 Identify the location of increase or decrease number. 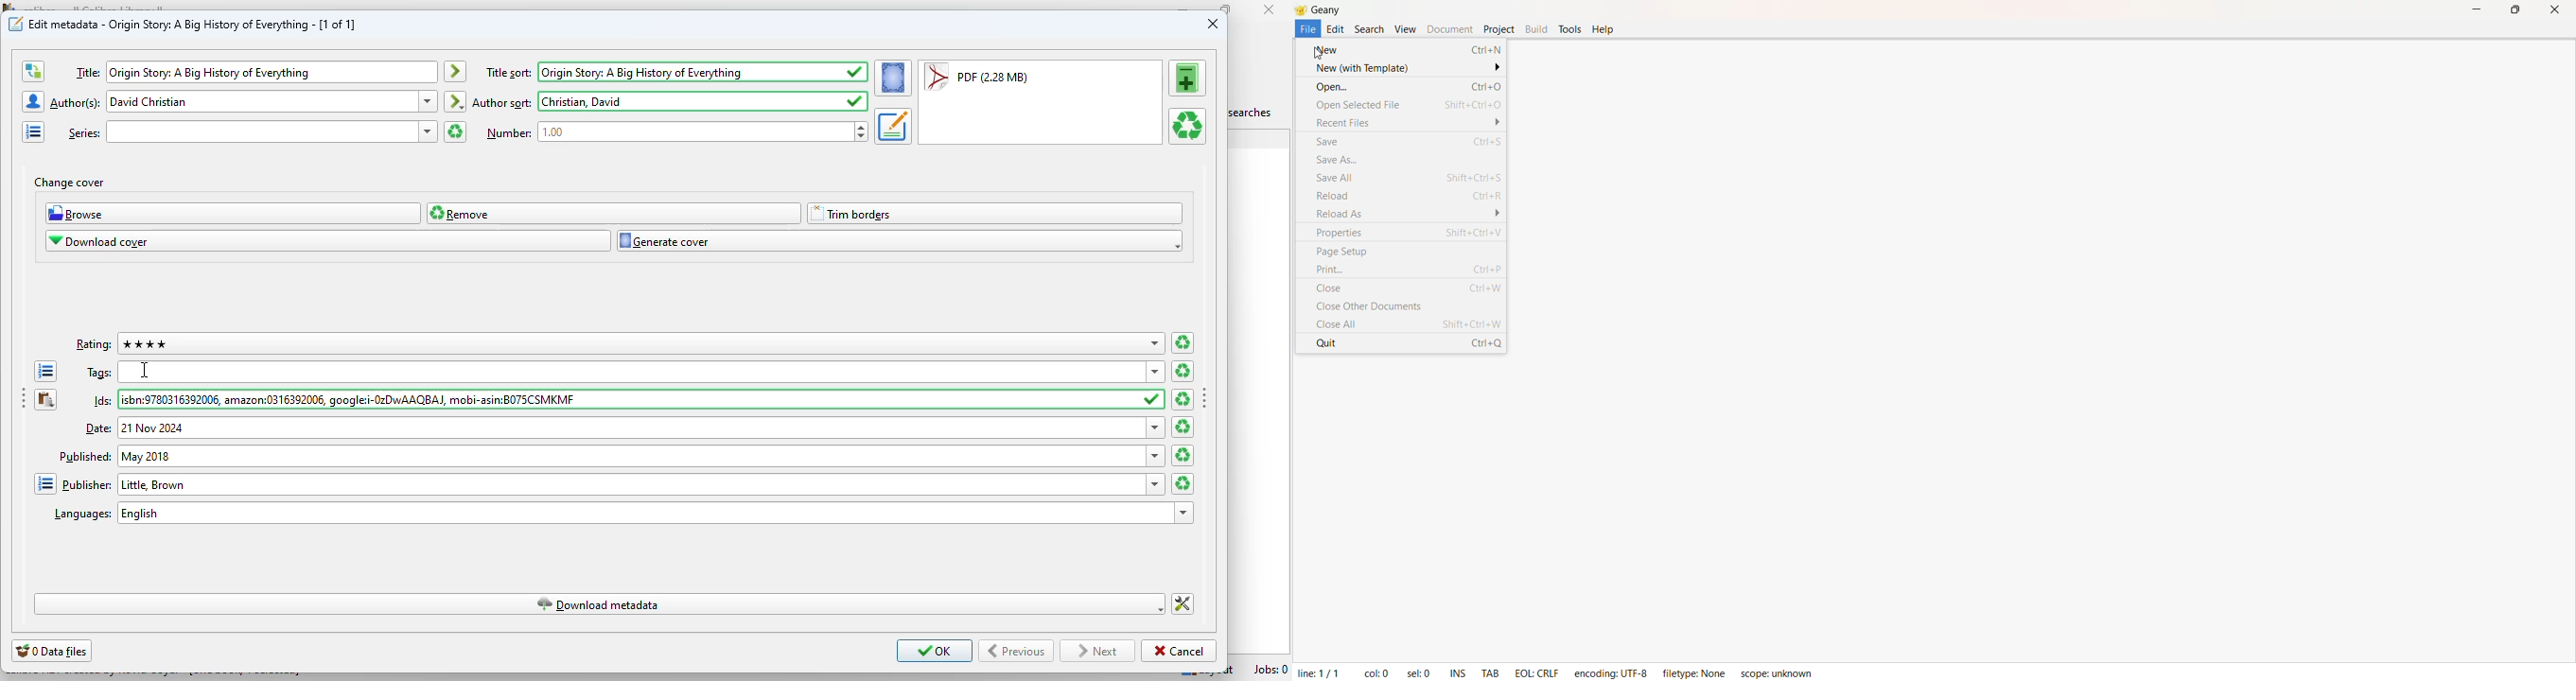
(862, 131).